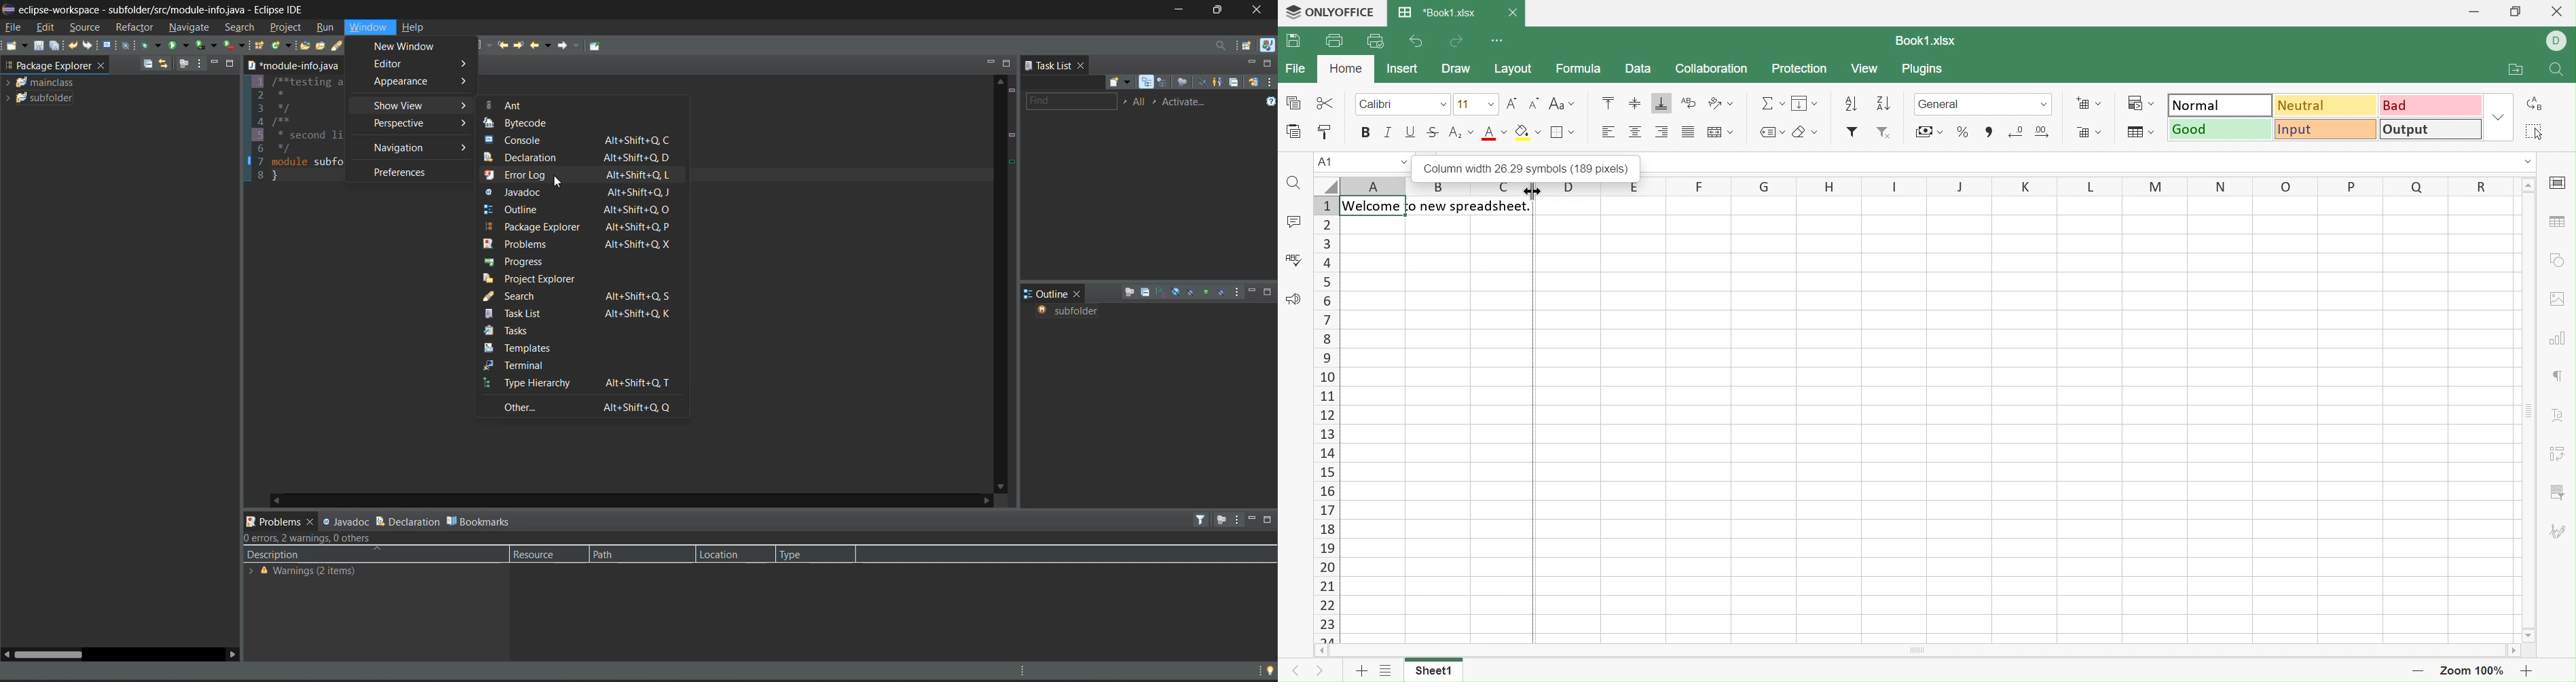  Describe the element at coordinates (2558, 336) in the screenshot. I see `chart settings` at that location.